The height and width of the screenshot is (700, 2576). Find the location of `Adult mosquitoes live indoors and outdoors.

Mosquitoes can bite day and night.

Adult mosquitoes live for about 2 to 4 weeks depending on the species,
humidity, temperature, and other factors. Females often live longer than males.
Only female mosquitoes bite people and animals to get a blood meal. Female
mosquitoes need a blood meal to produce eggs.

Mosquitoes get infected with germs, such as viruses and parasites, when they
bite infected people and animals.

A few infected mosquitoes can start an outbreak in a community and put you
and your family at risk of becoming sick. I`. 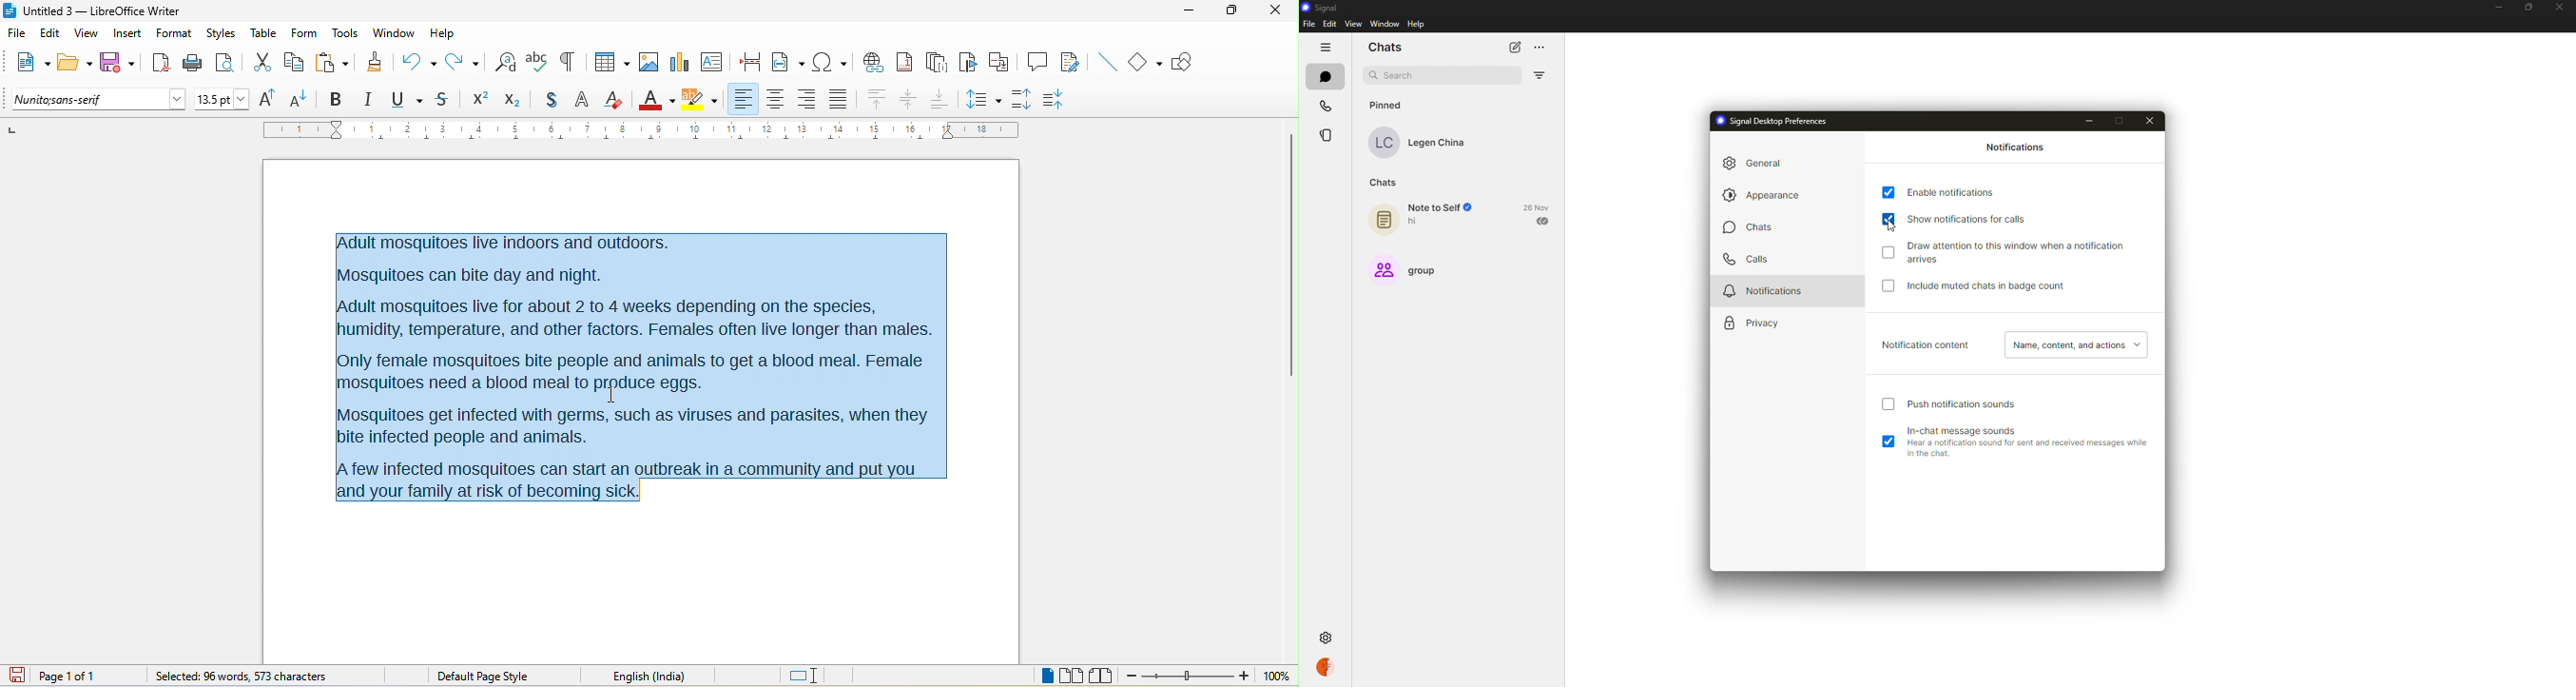

Adult mosquitoes live indoors and outdoors.

Mosquitoes can bite day and night.

Adult mosquitoes live for about 2 to 4 weeks depending on the species,
humidity, temperature, and other factors. Females often live longer than males.
Only female mosquitoes bite people and animals to get a blood meal. Female
mosquitoes need a blood meal to produce eggs.

Mosquitoes get infected with germs, such as viruses and parasites, when they
bite infected people and animals.

A few infected mosquitoes can start an outbreak in a community and put you
and your family at risk of becoming sick. I is located at coordinates (637, 365).